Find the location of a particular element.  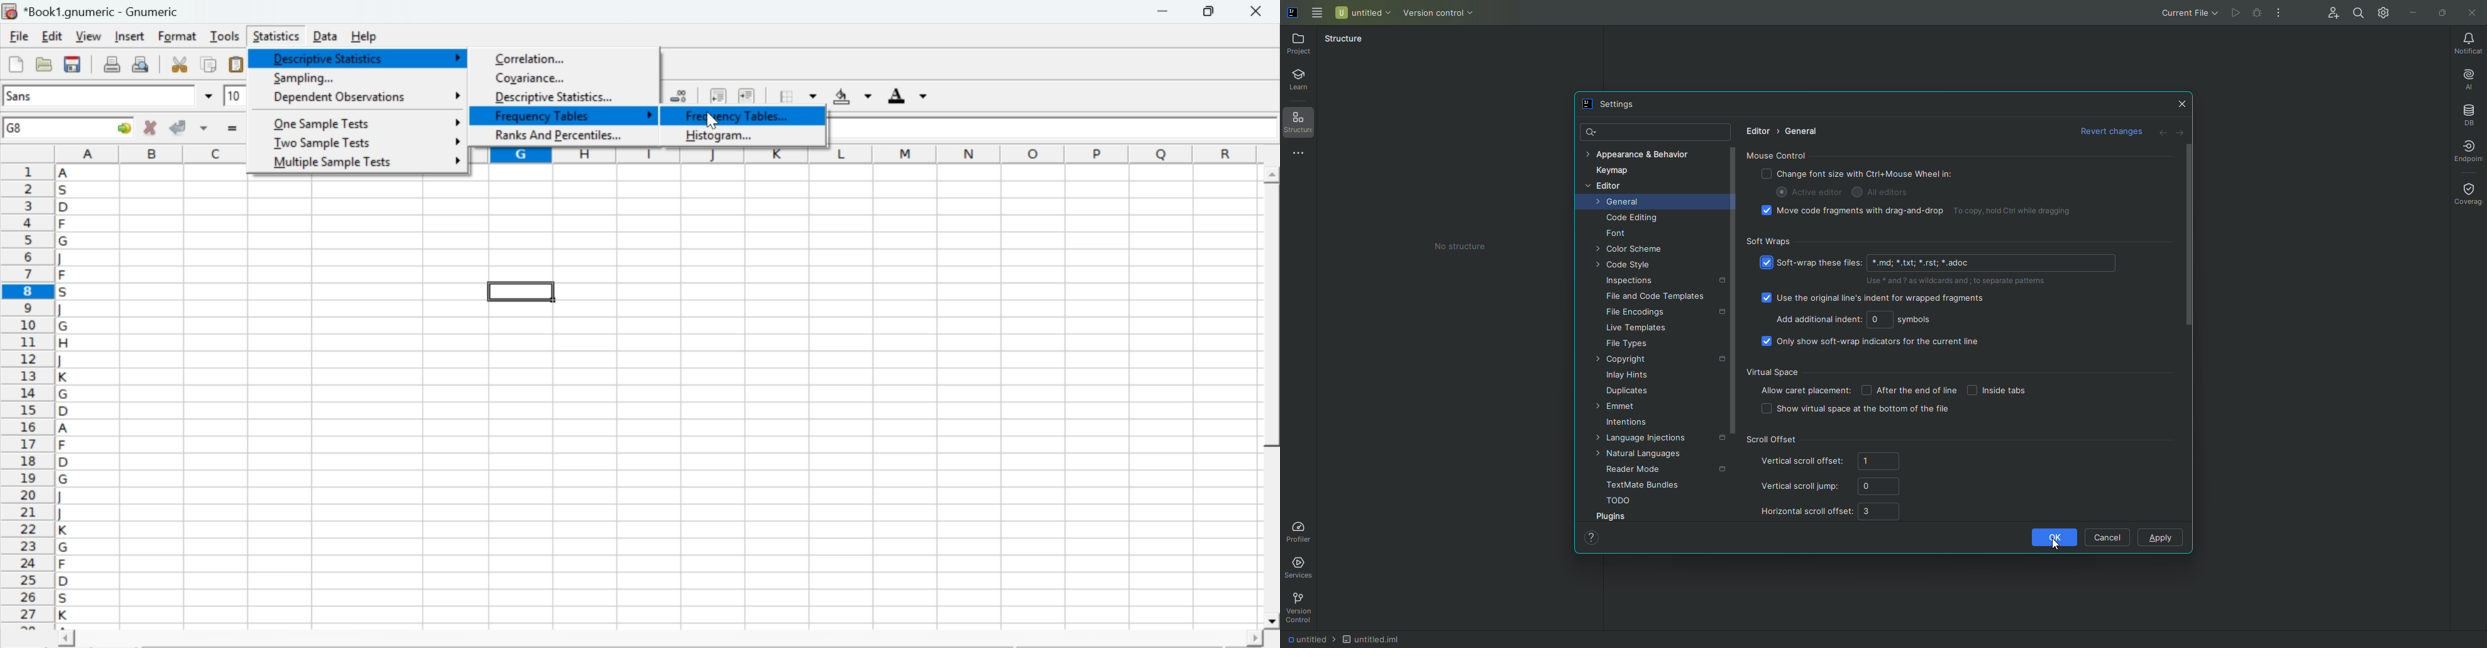

decrease number of decimals displayed is located at coordinates (678, 97).